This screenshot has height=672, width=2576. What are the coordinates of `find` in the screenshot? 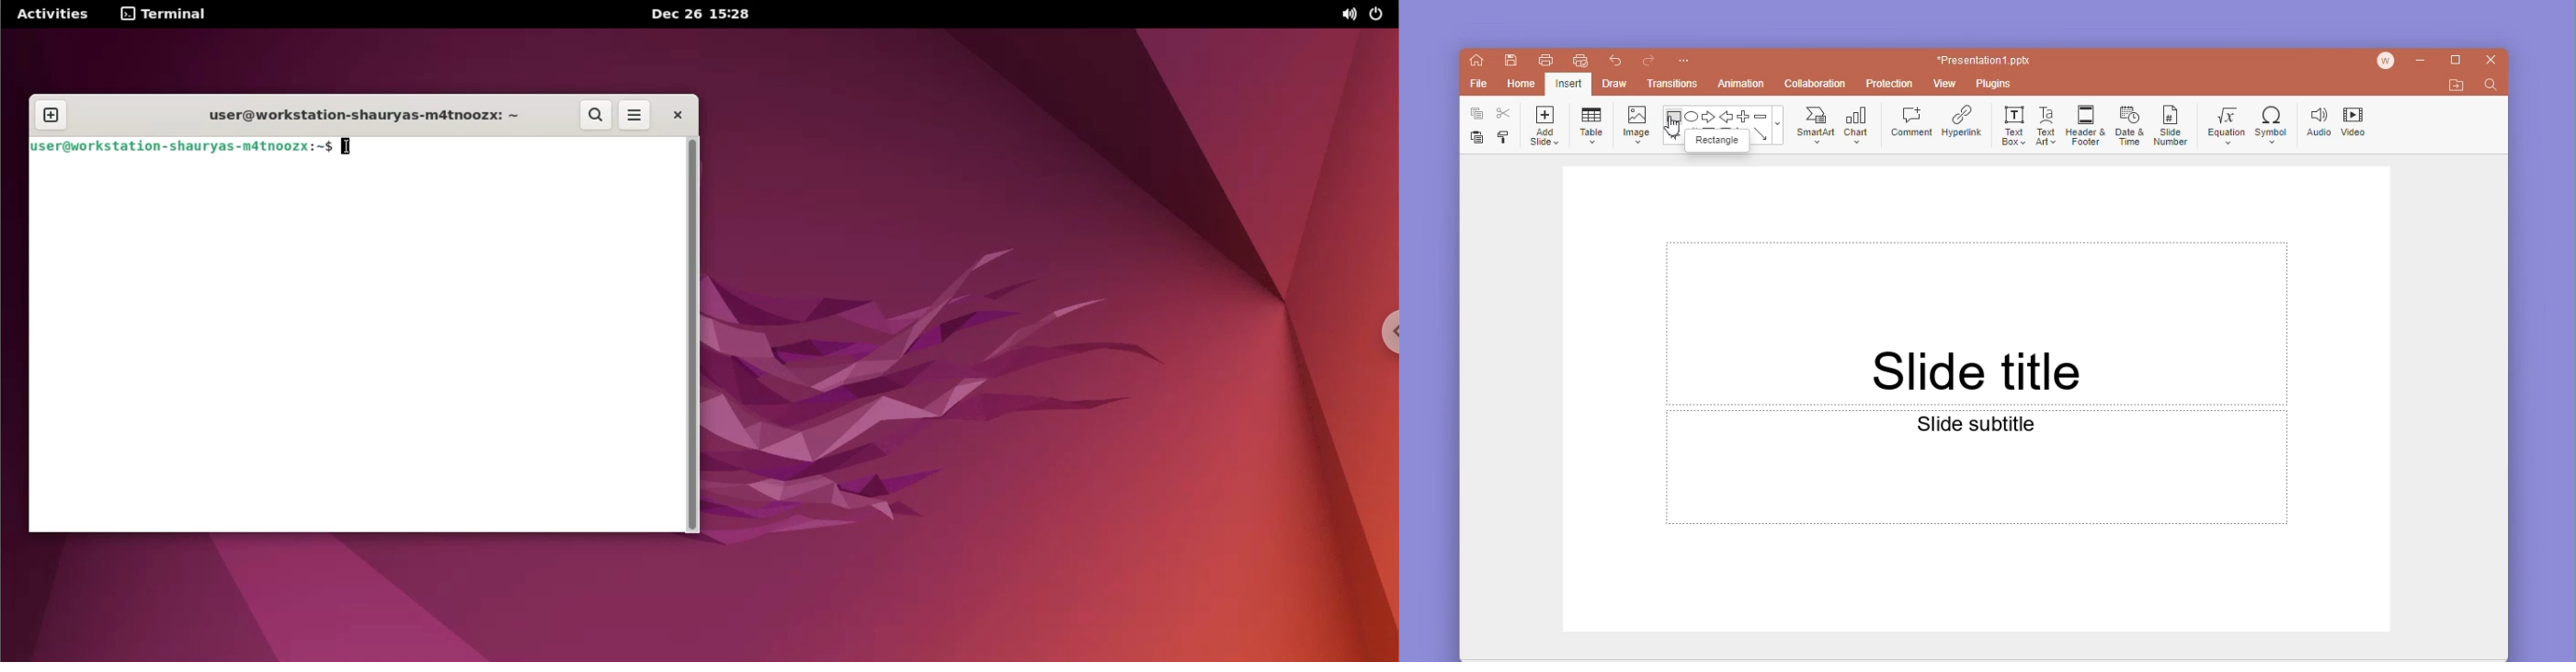 It's located at (2492, 87).